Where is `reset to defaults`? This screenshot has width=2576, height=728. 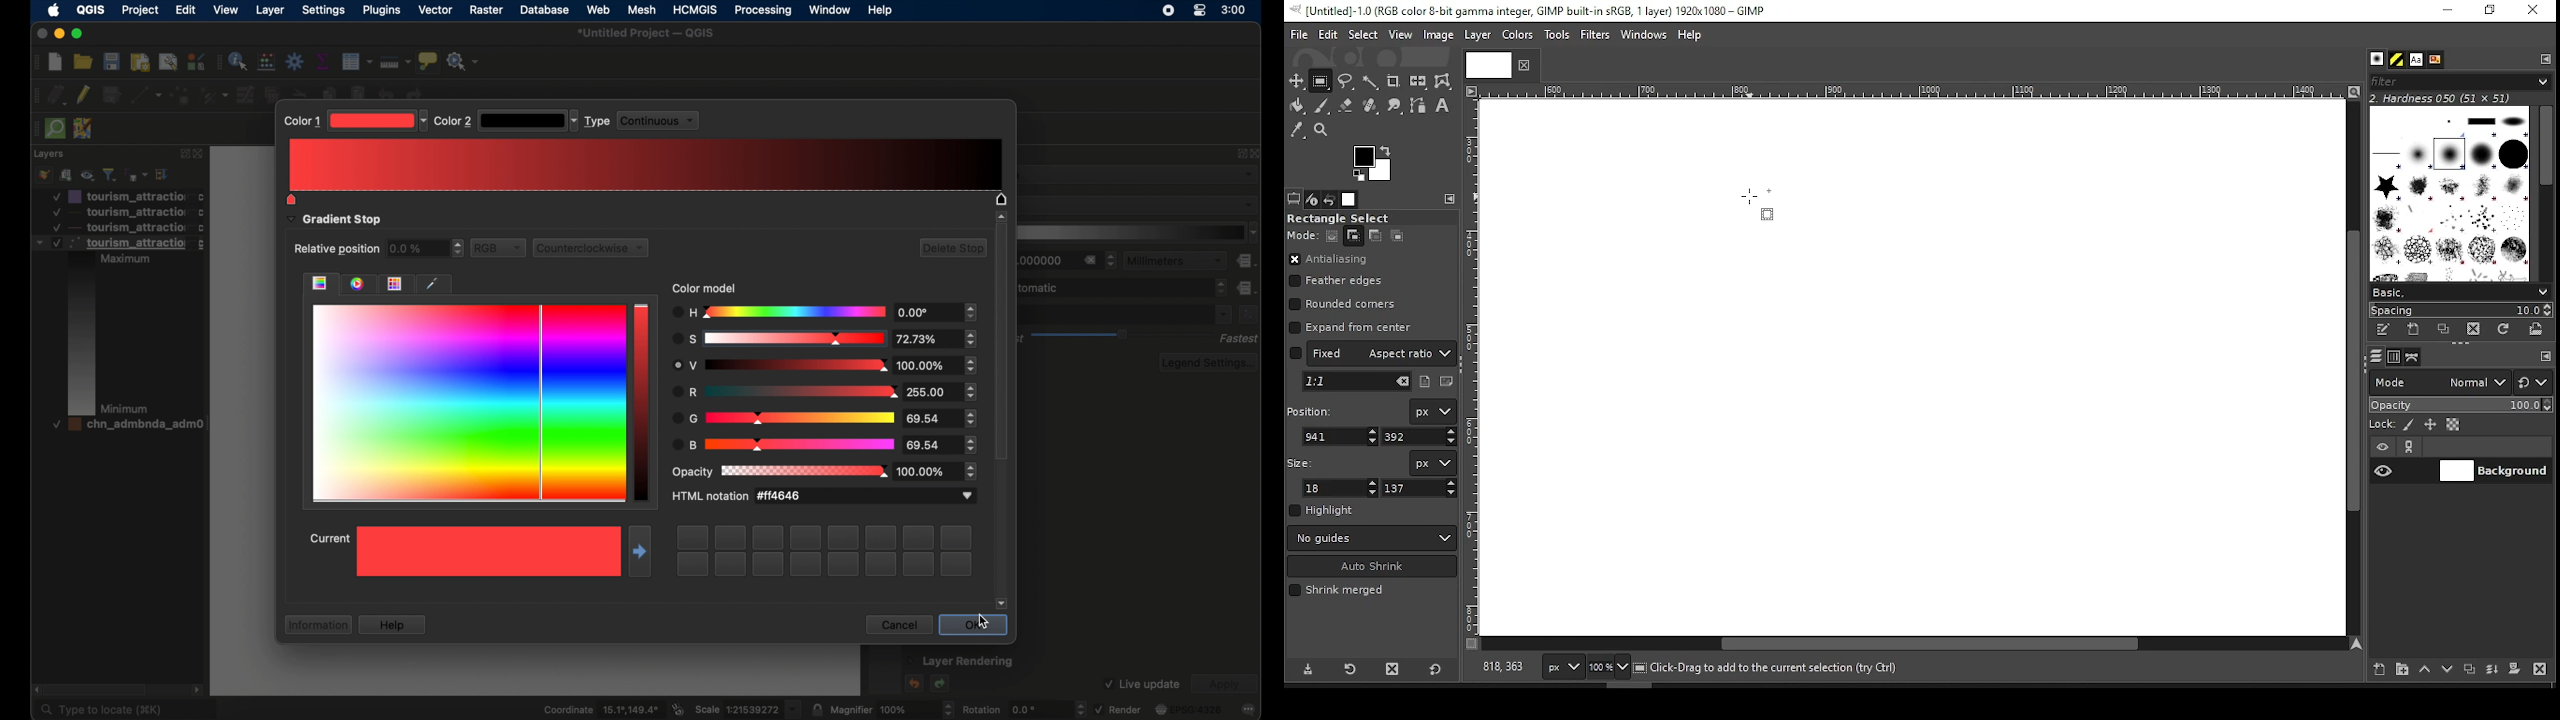 reset to defaults is located at coordinates (1436, 670).